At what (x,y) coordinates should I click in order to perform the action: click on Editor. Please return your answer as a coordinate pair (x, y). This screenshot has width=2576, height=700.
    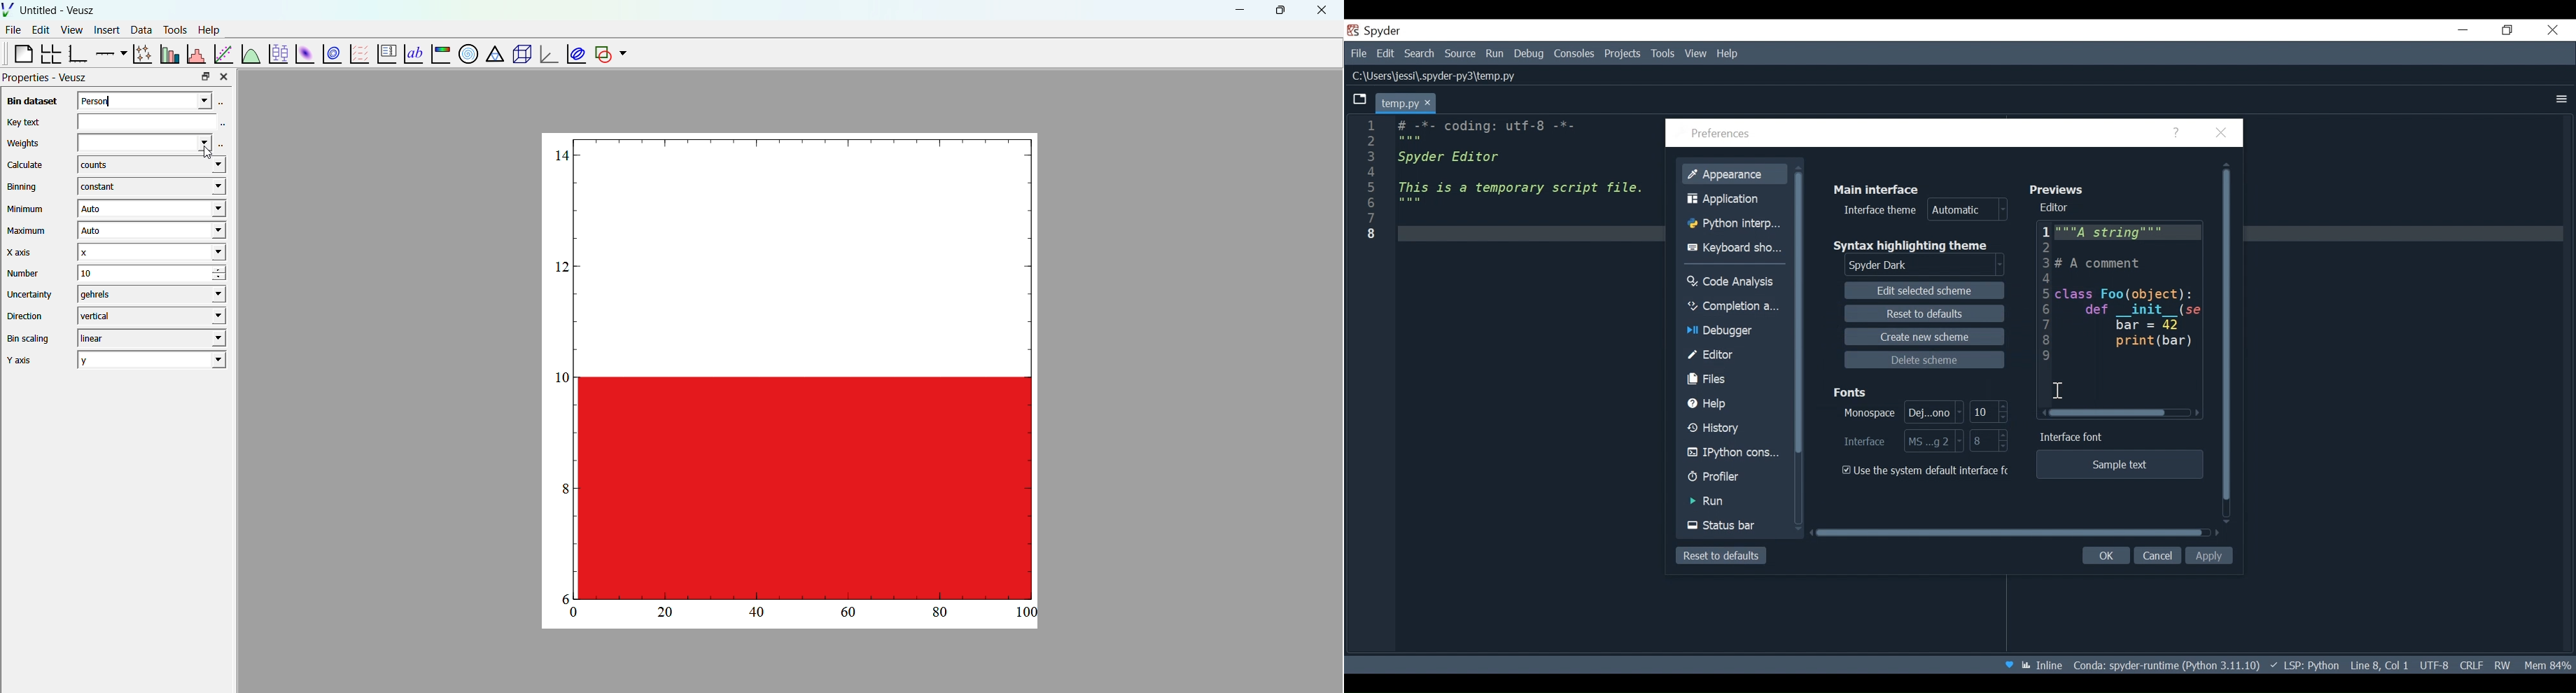
    Looking at the image, I should click on (2058, 208).